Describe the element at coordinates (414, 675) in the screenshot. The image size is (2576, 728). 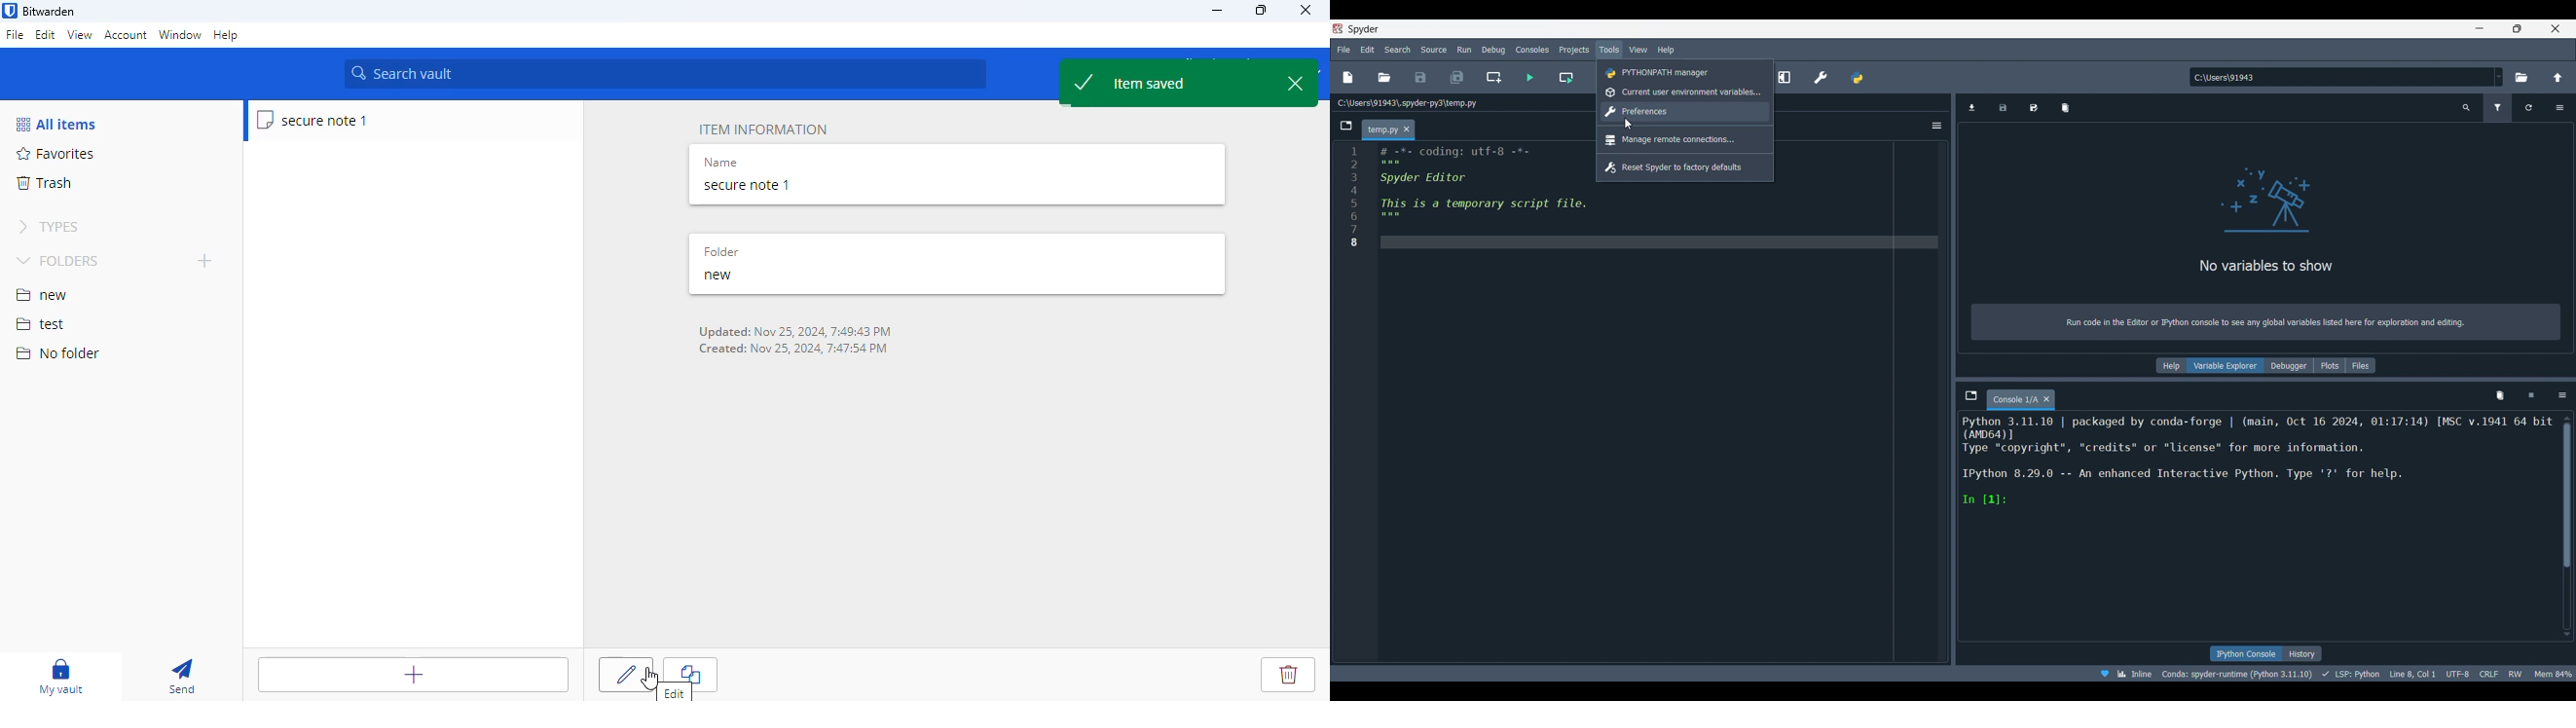
I see `add item` at that location.